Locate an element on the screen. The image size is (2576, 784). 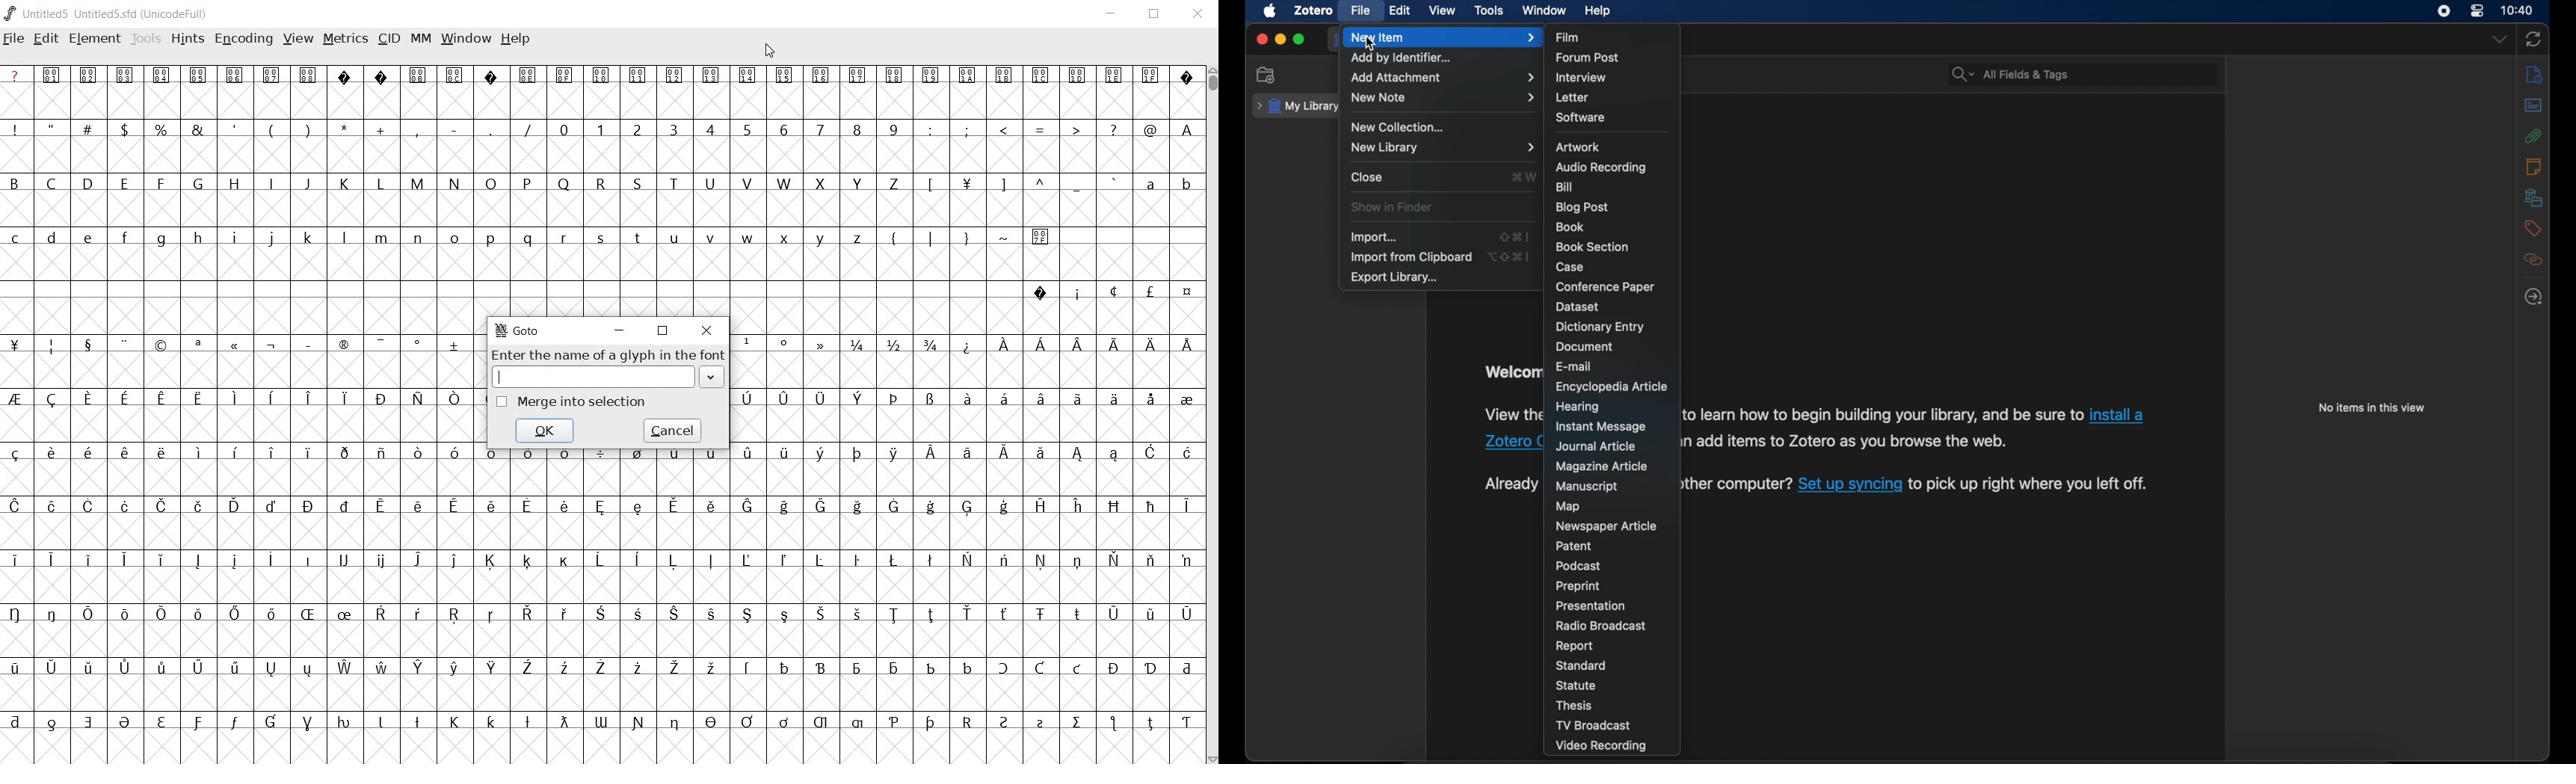
Symbol is located at coordinates (1078, 455).